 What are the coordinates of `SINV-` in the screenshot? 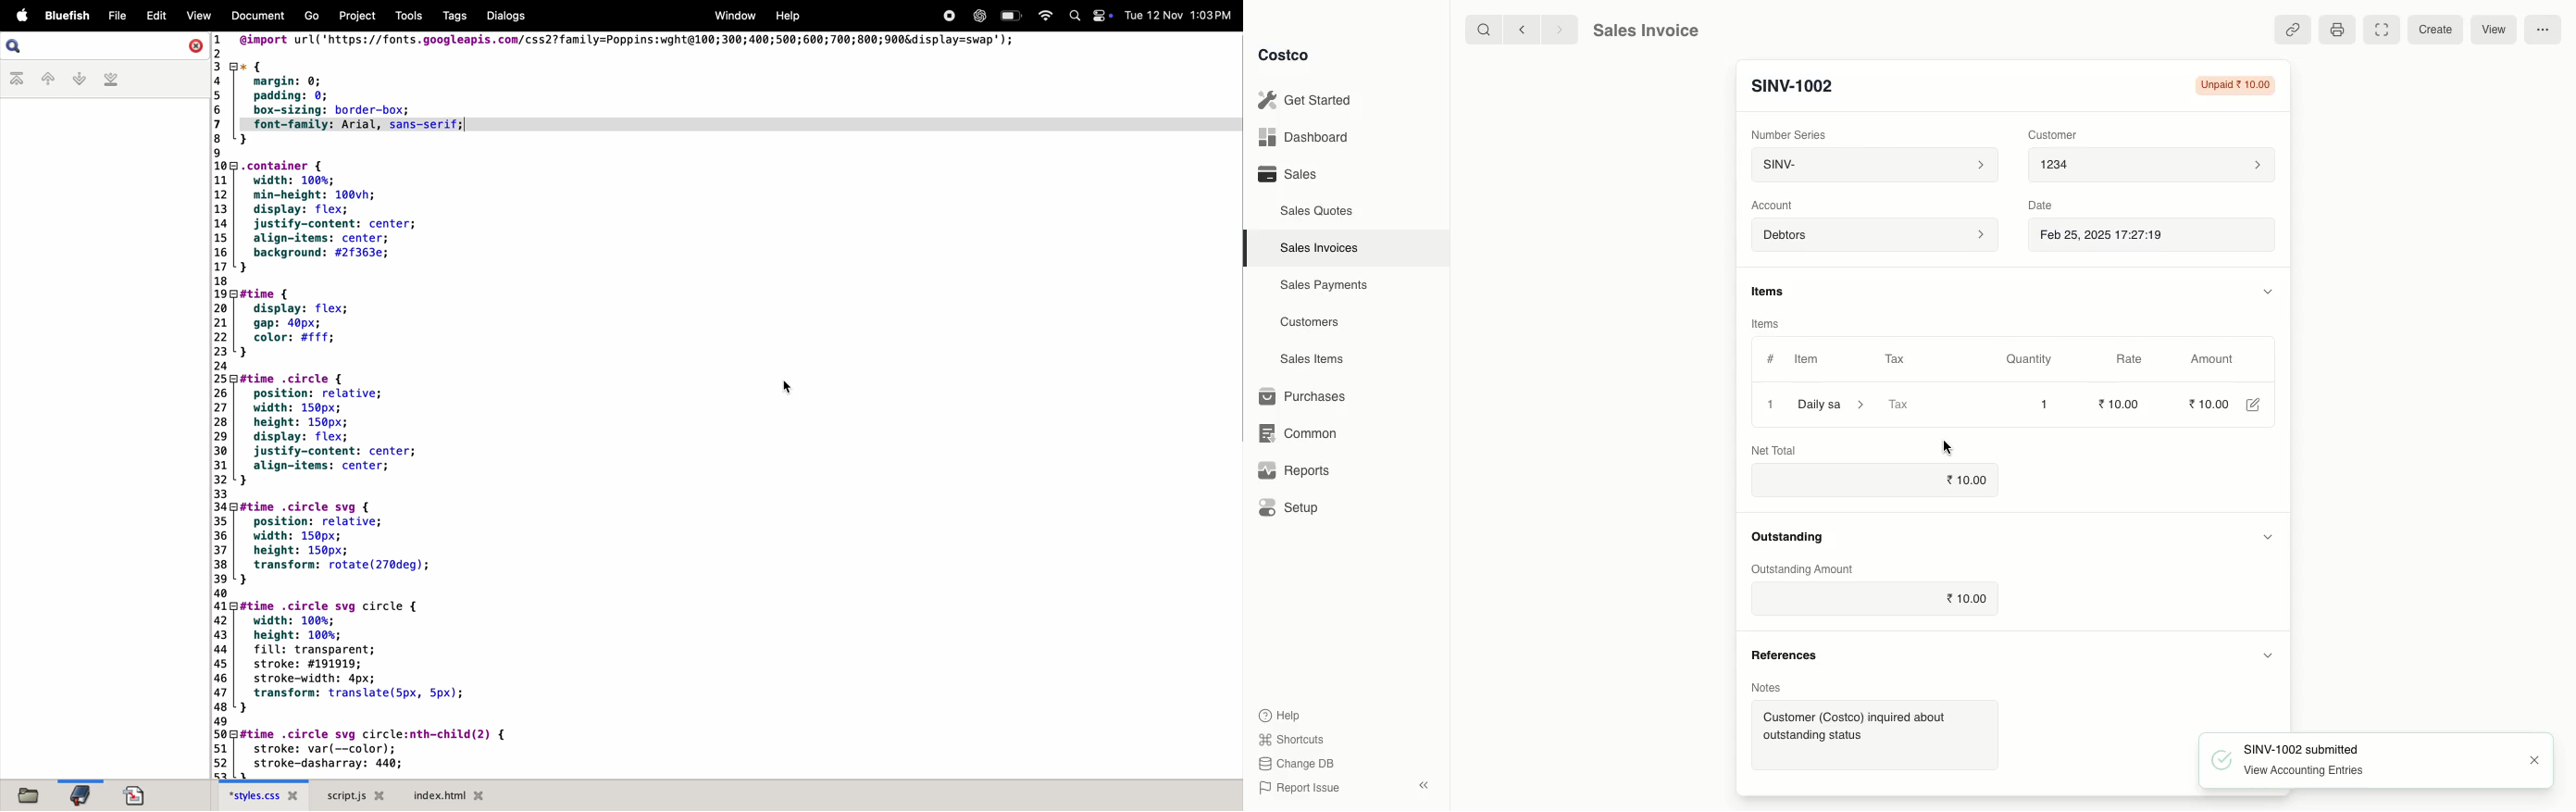 It's located at (1874, 166).